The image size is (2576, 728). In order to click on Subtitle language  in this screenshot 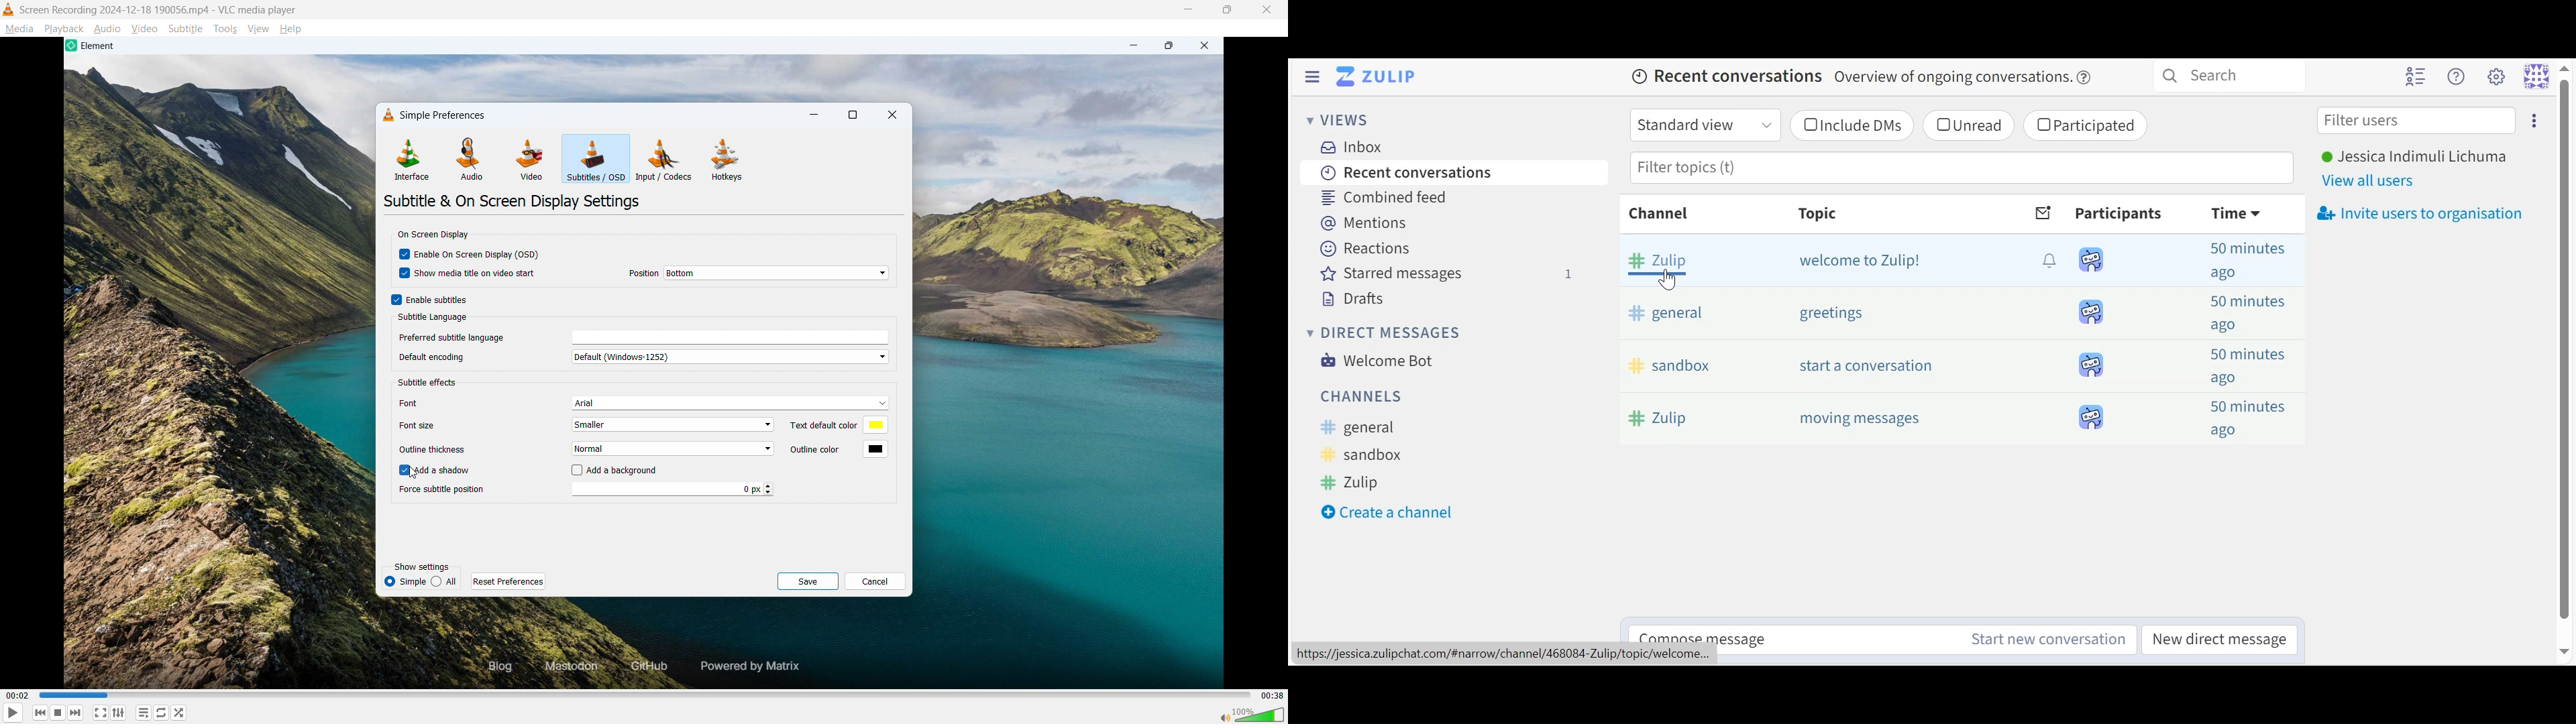, I will do `click(433, 318)`.